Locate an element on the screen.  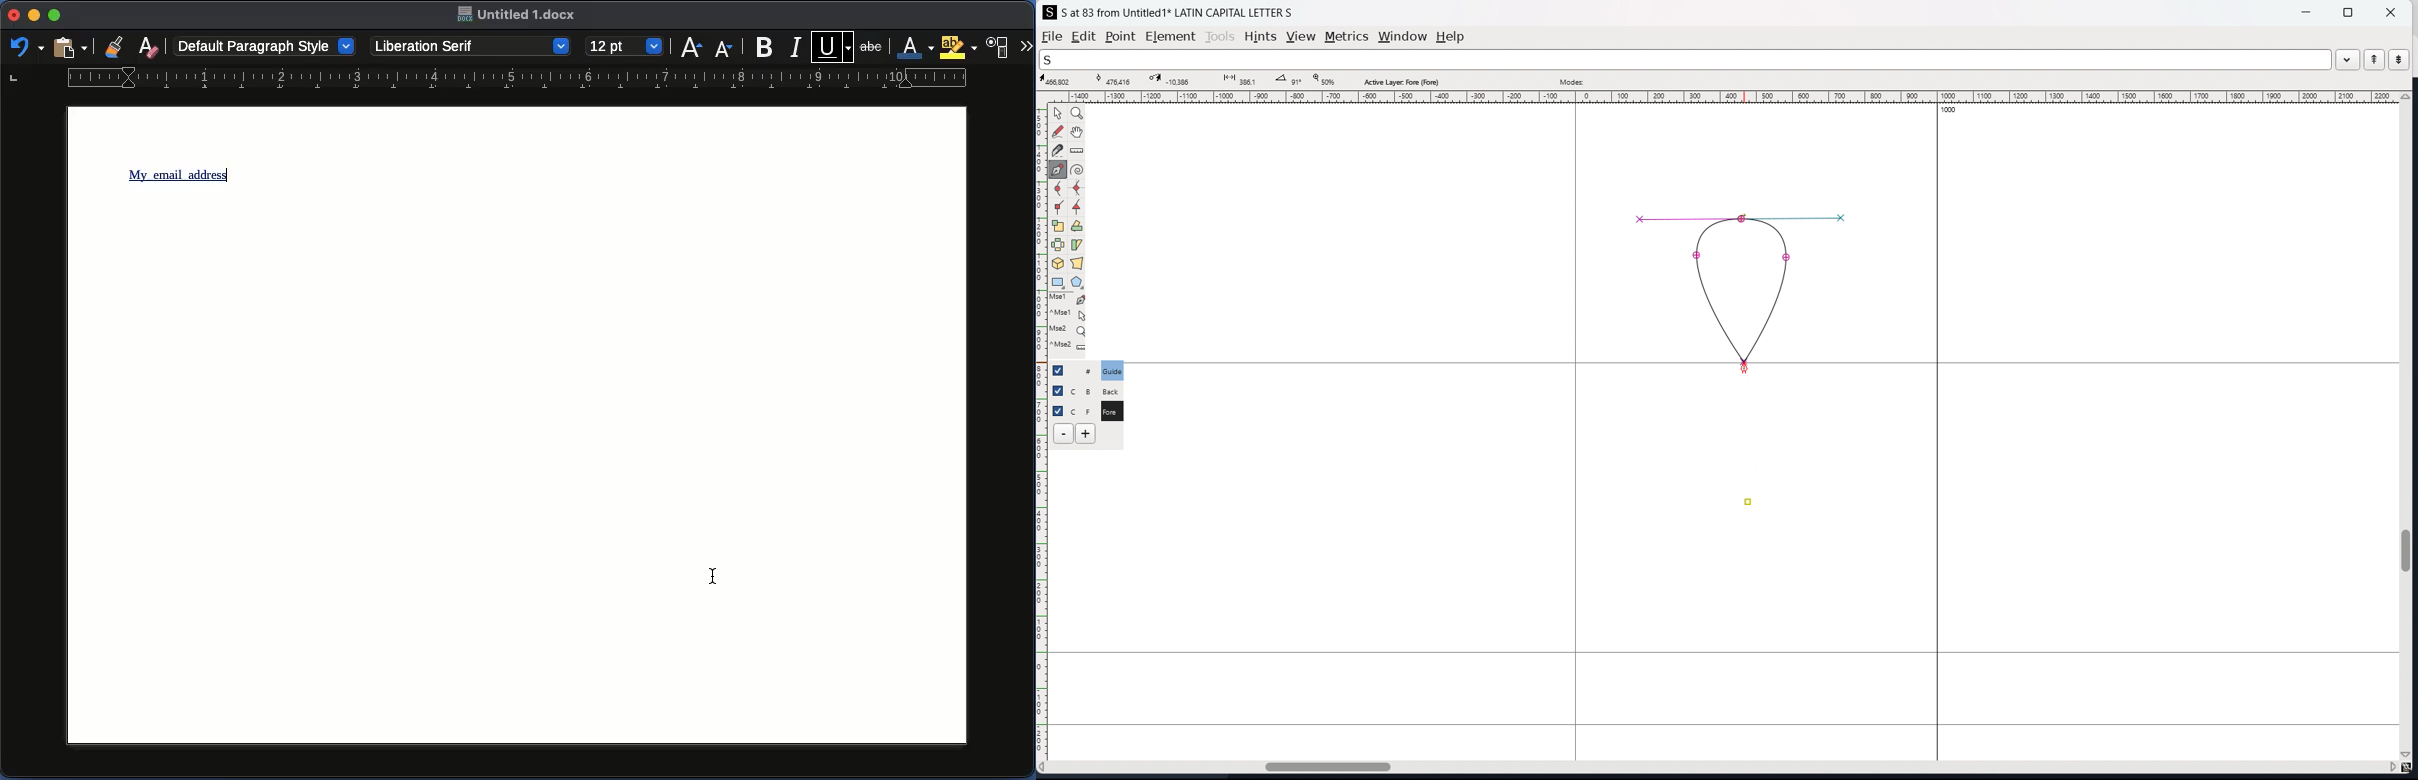
rotate the selection in 3D and project back to plane  is located at coordinates (1058, 264).